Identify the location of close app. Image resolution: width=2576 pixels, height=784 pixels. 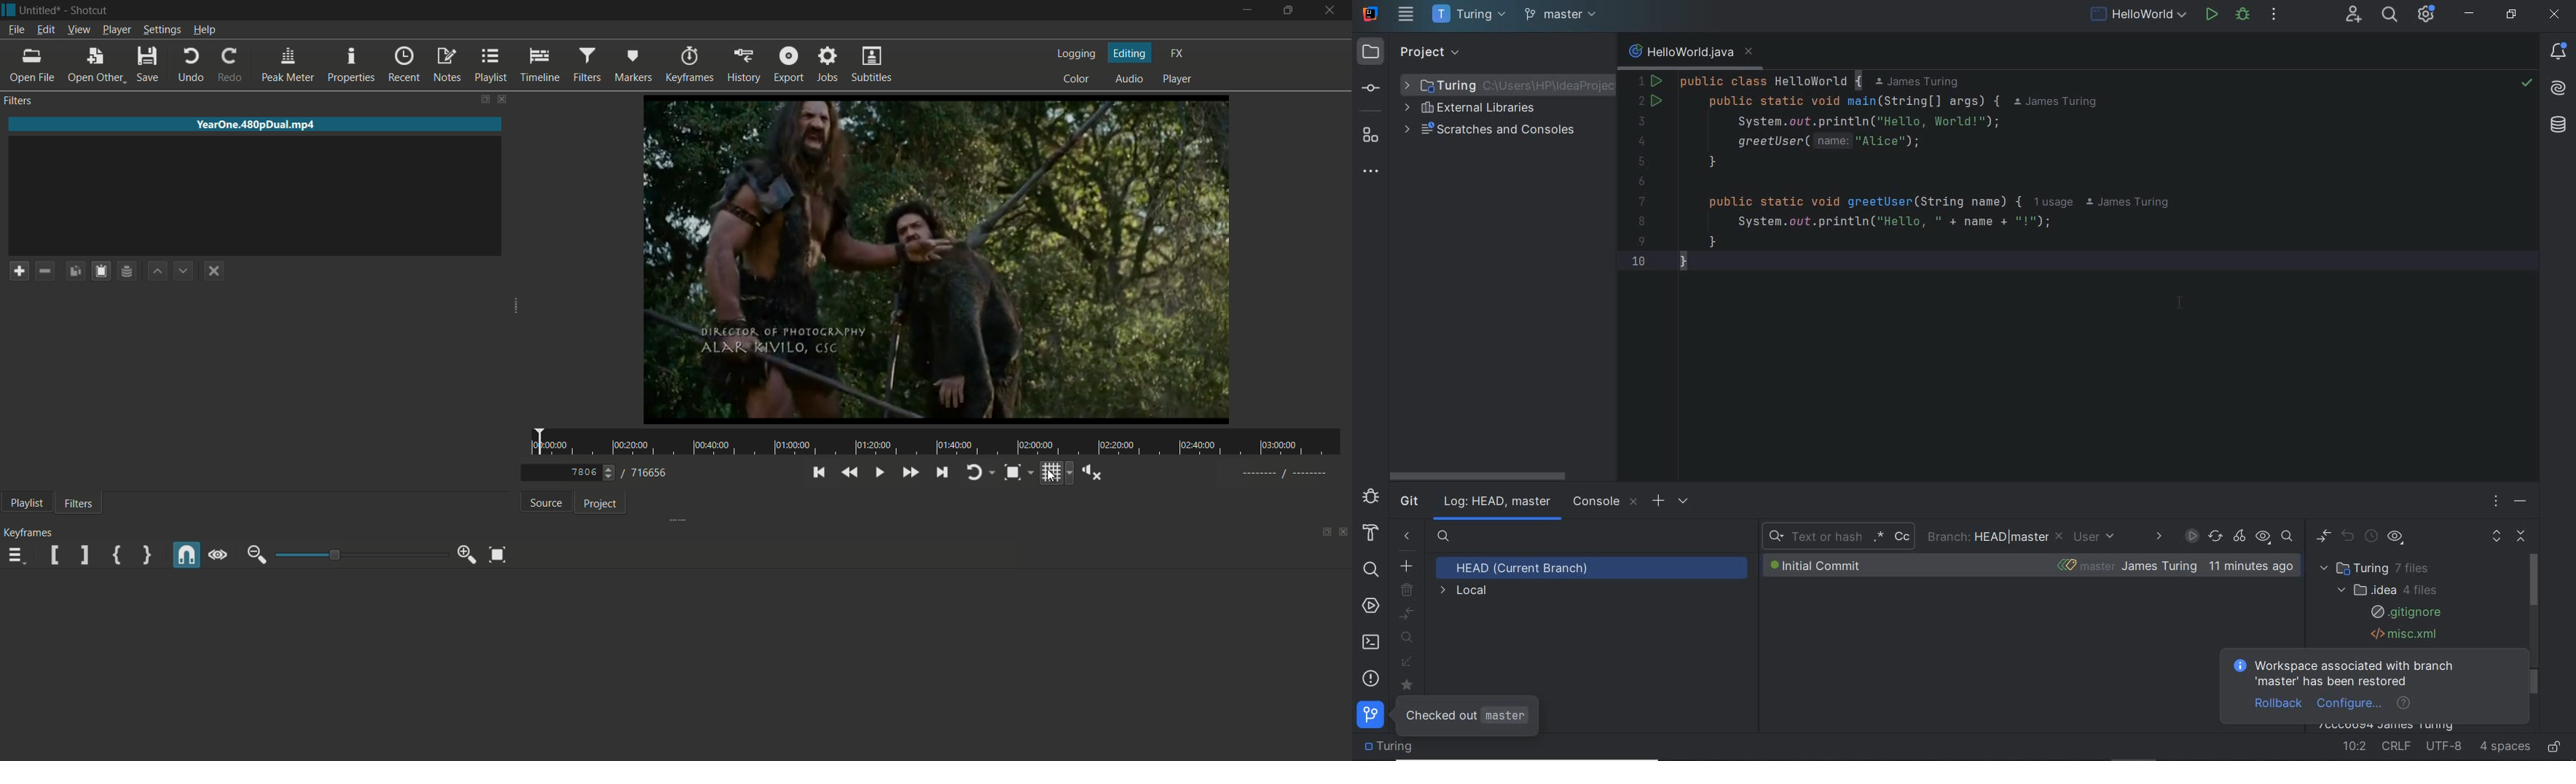
(1335, 10).